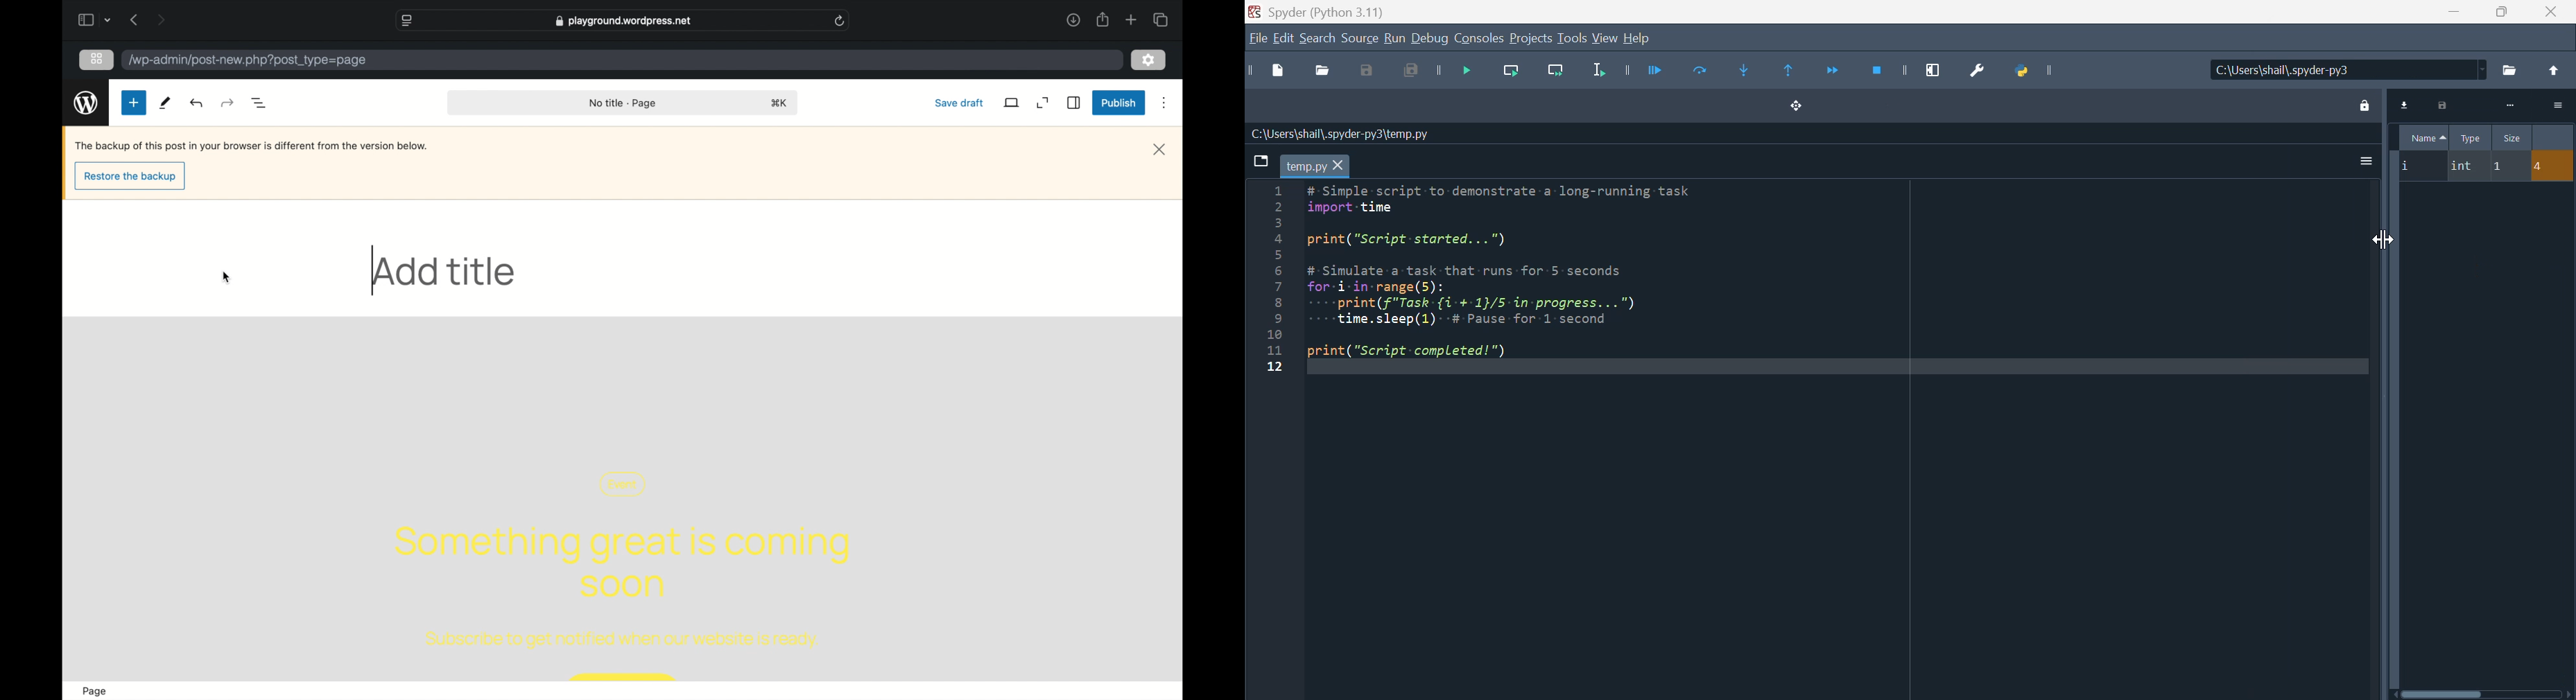 This screenshot has width=2576, height=700. Describe the element at coordinates (1075, 102) in the screenshot. I see `sidebar` at that location.